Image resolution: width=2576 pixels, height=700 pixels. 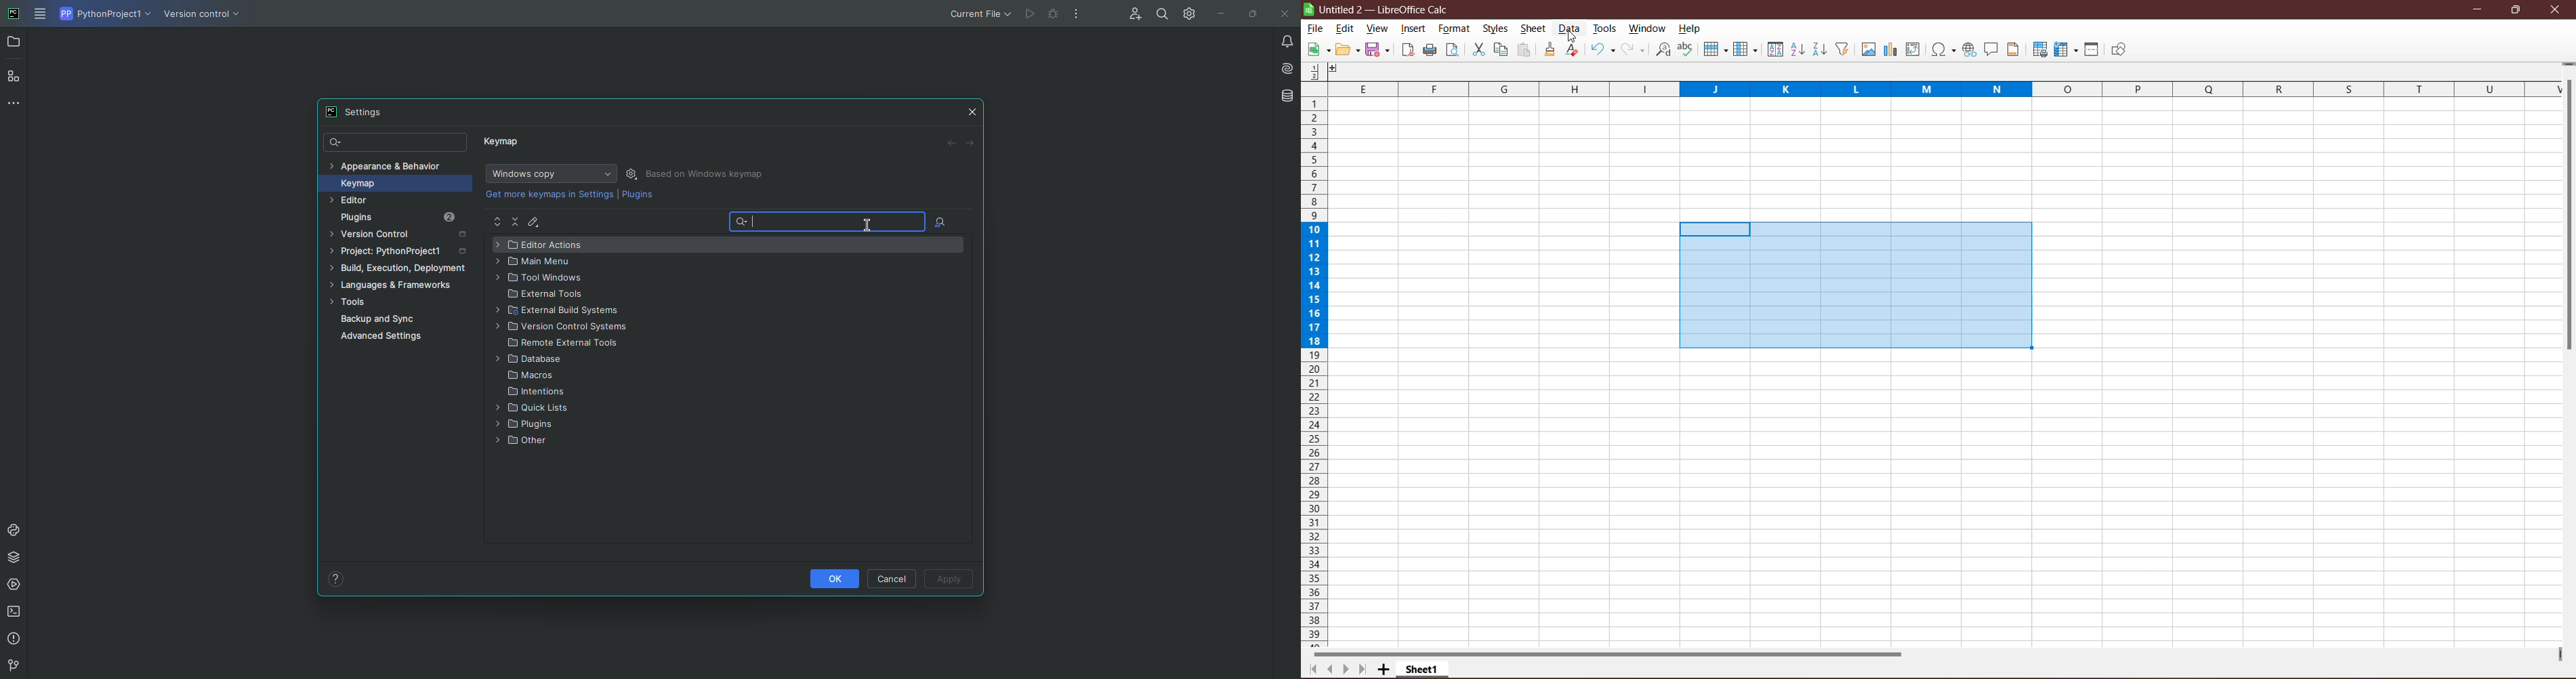 I want to click on Save, so click(x=1379, y=50).